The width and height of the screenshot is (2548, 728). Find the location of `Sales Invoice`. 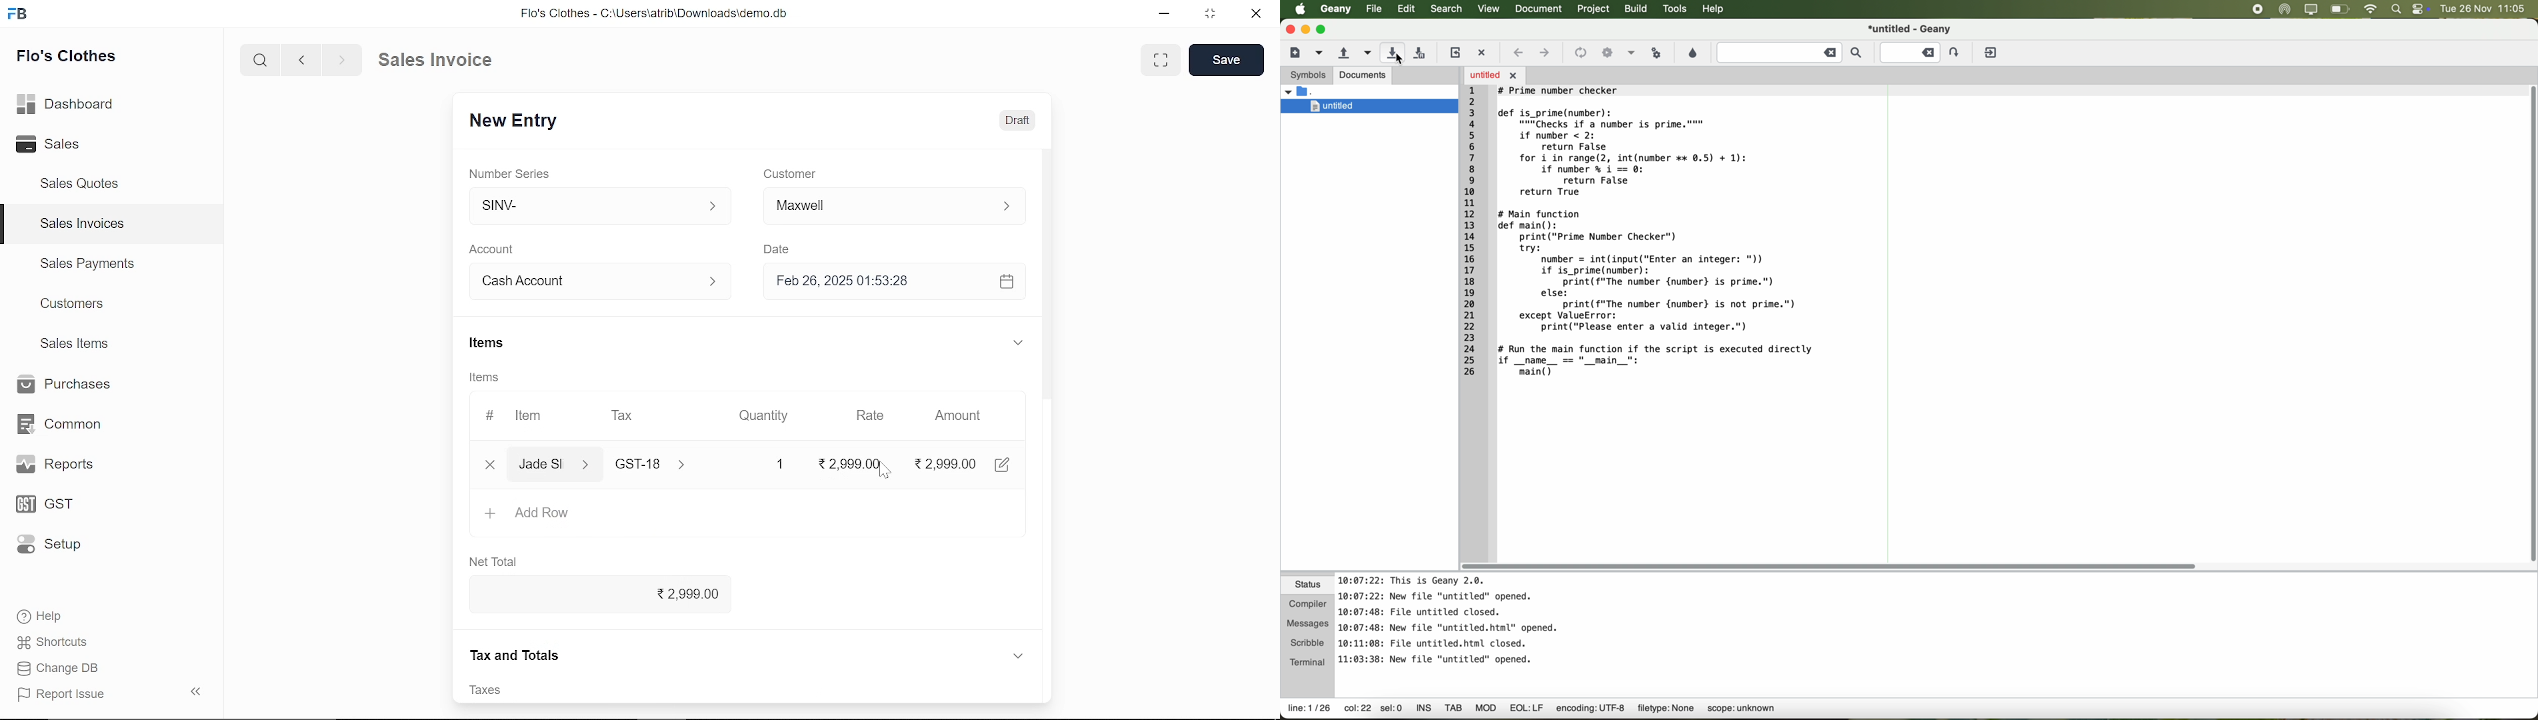

Sales Invoice is located at coordinates (450, 59).